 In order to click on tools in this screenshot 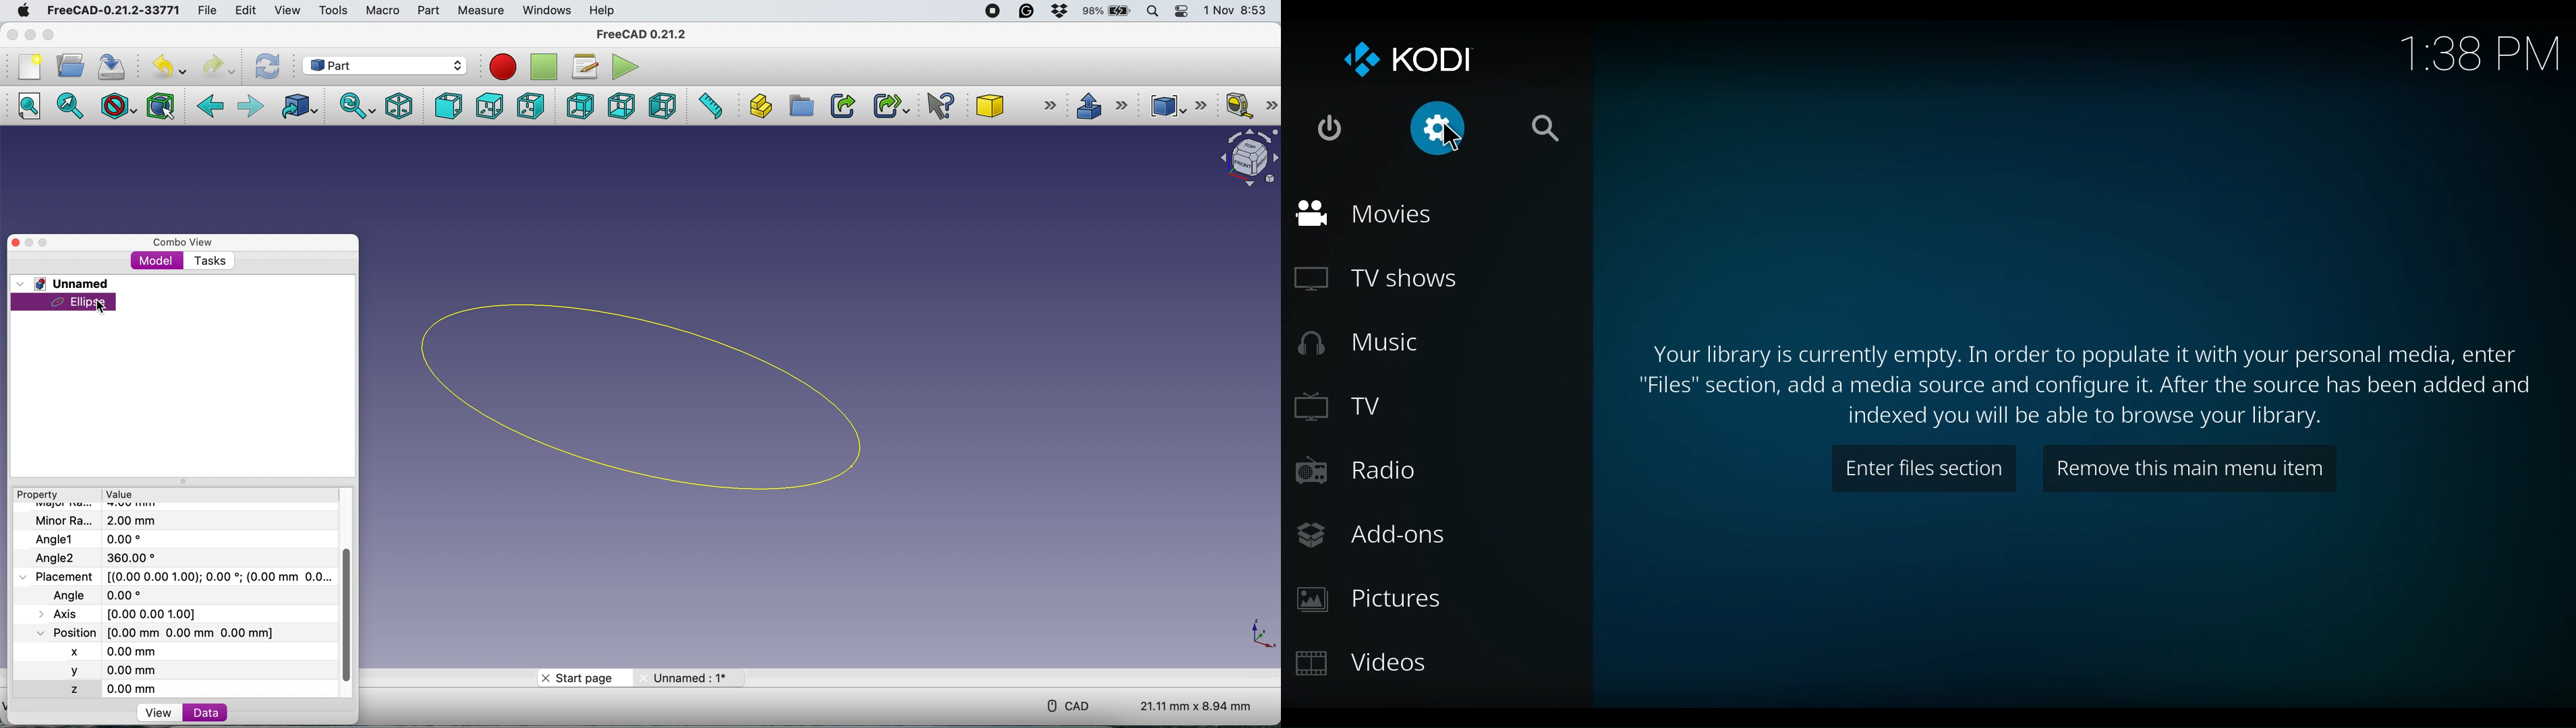, I will do `click(334, 11)`.